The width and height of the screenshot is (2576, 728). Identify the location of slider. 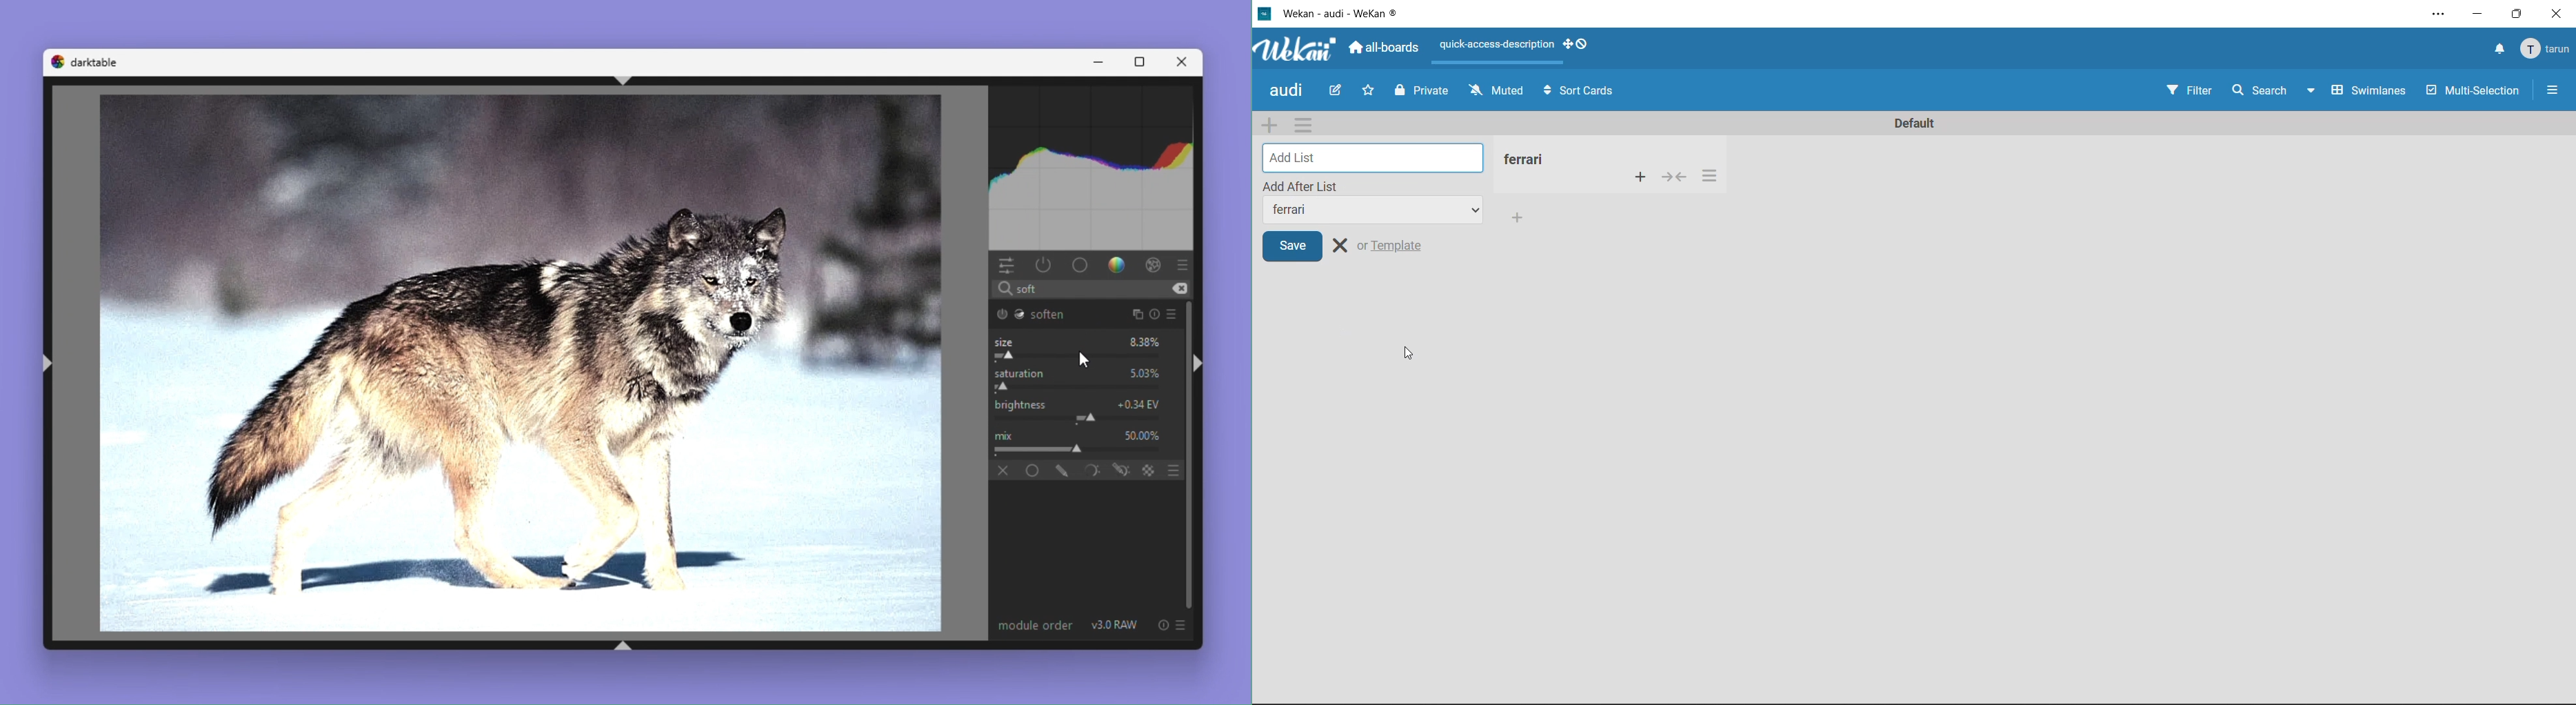
(1077, 356).